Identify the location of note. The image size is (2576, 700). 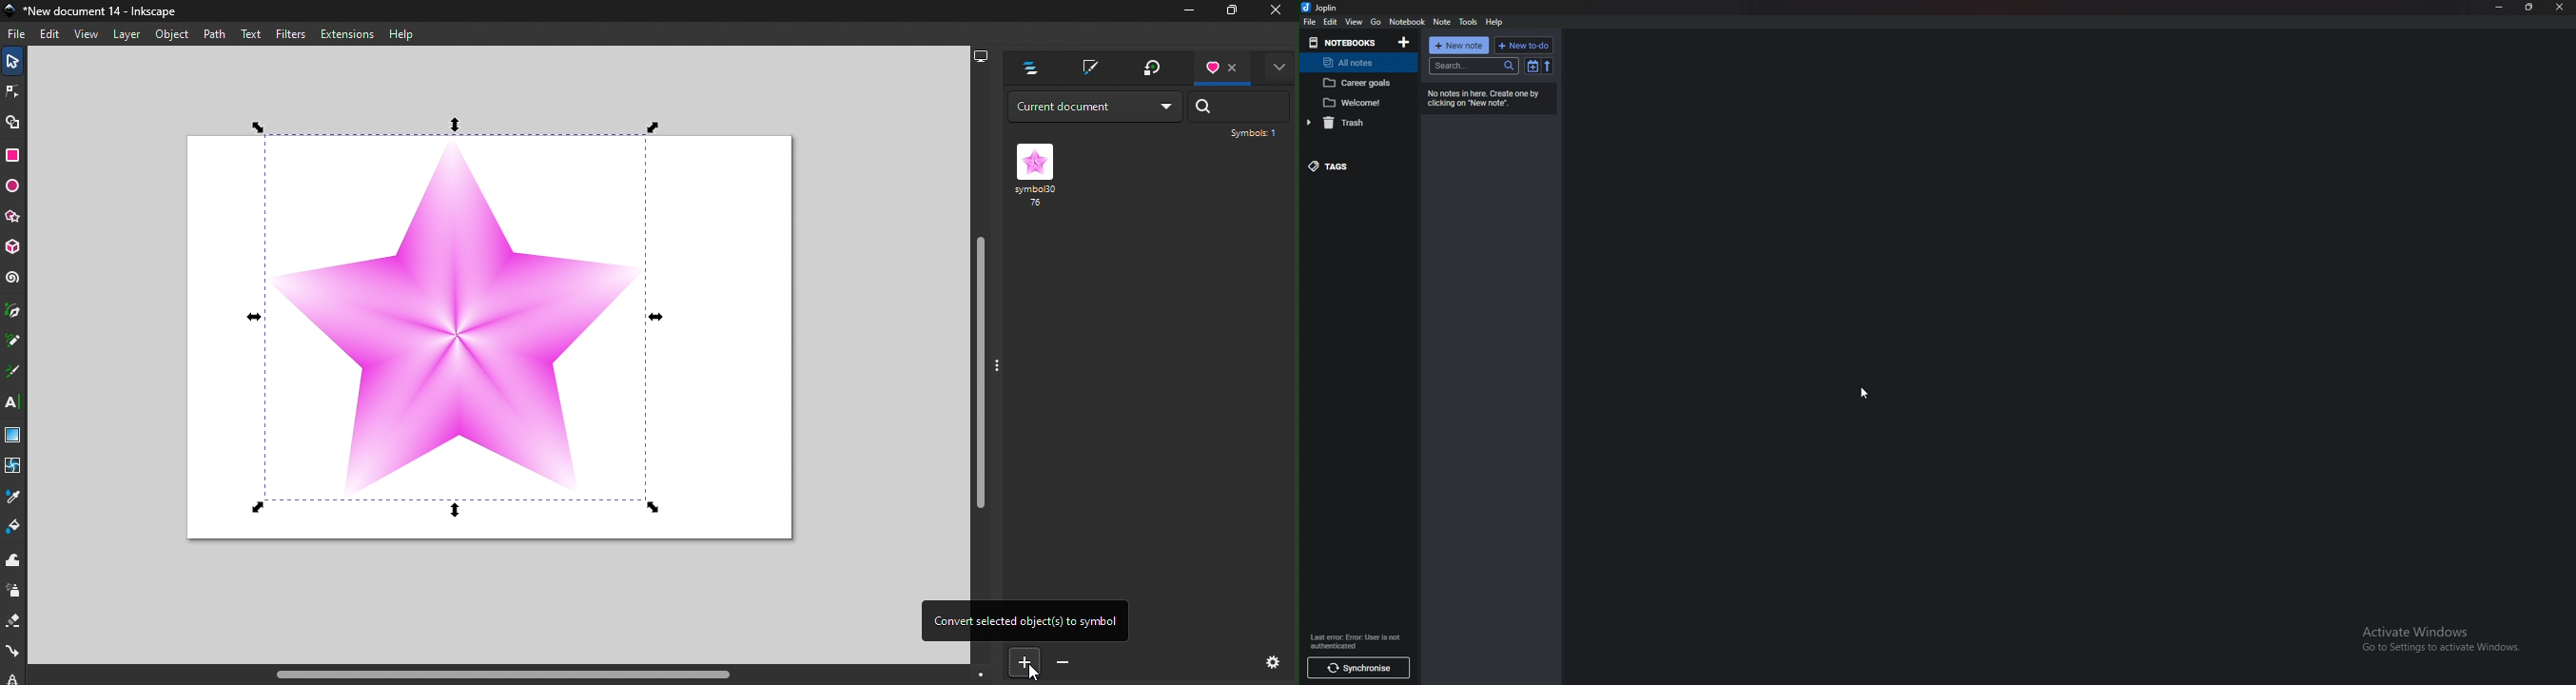
(1356, 102).